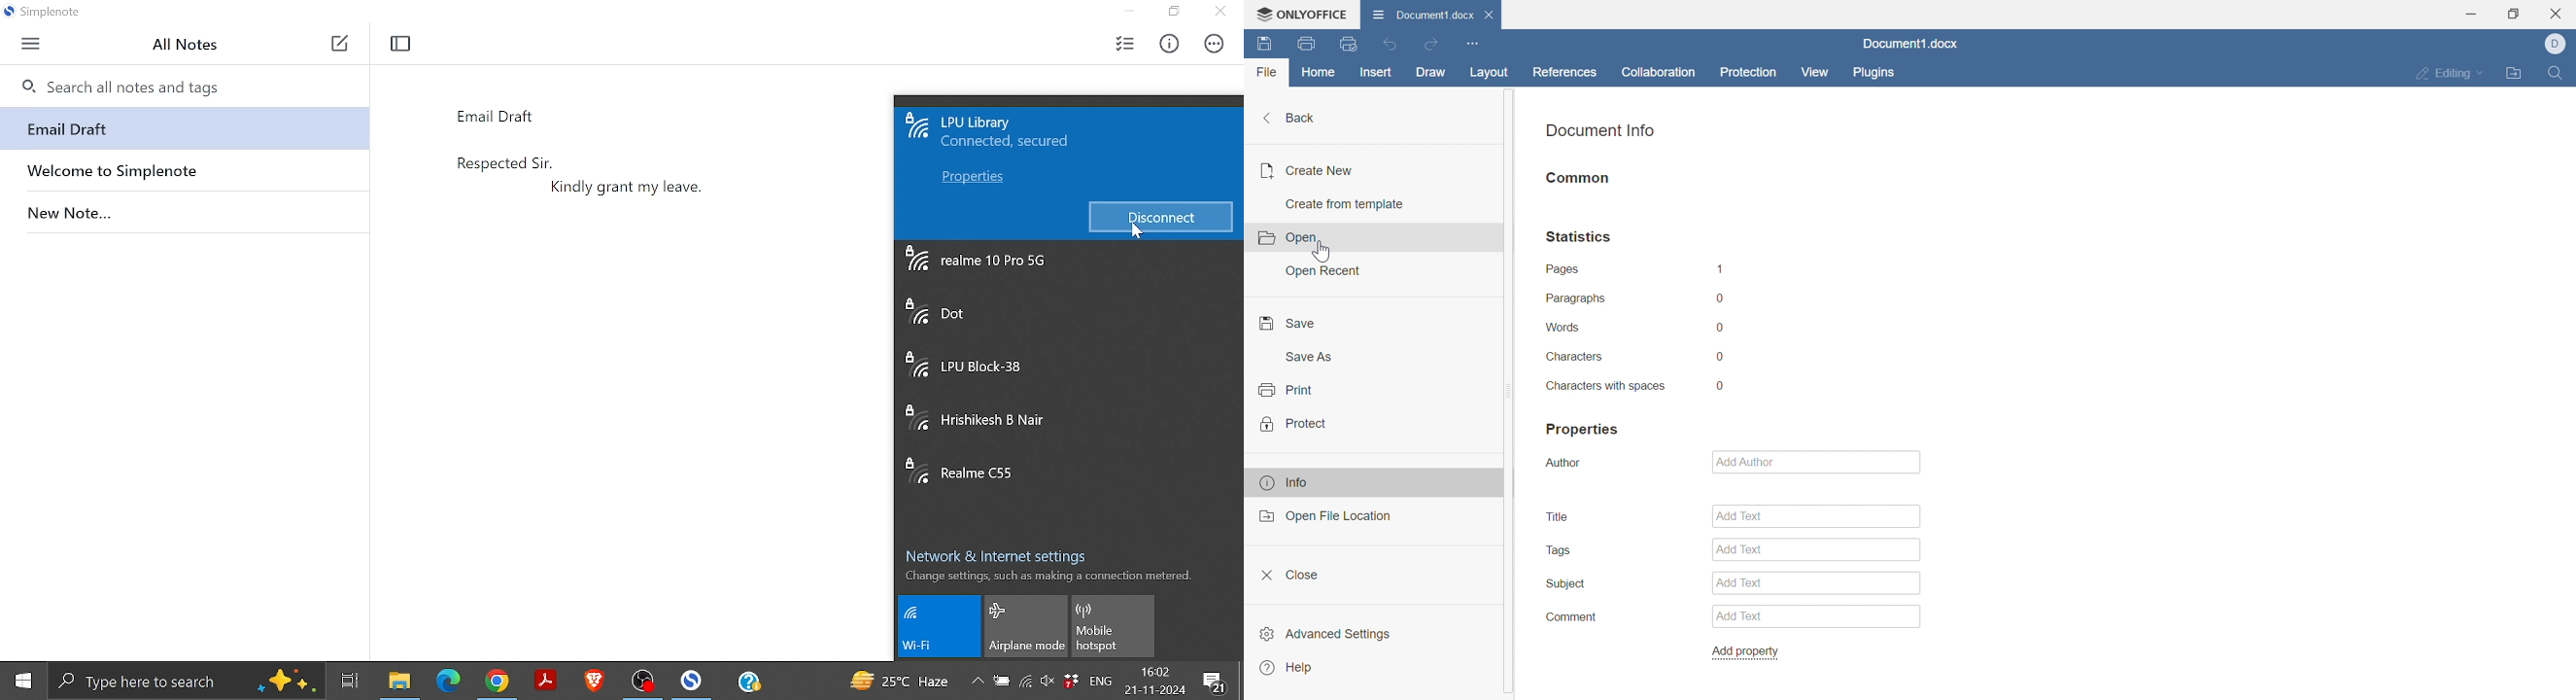  What do you see at coordinates (543, 114) in the screenshot?
I see `Space for writing the title of the note` at bounding box center [543, 114].